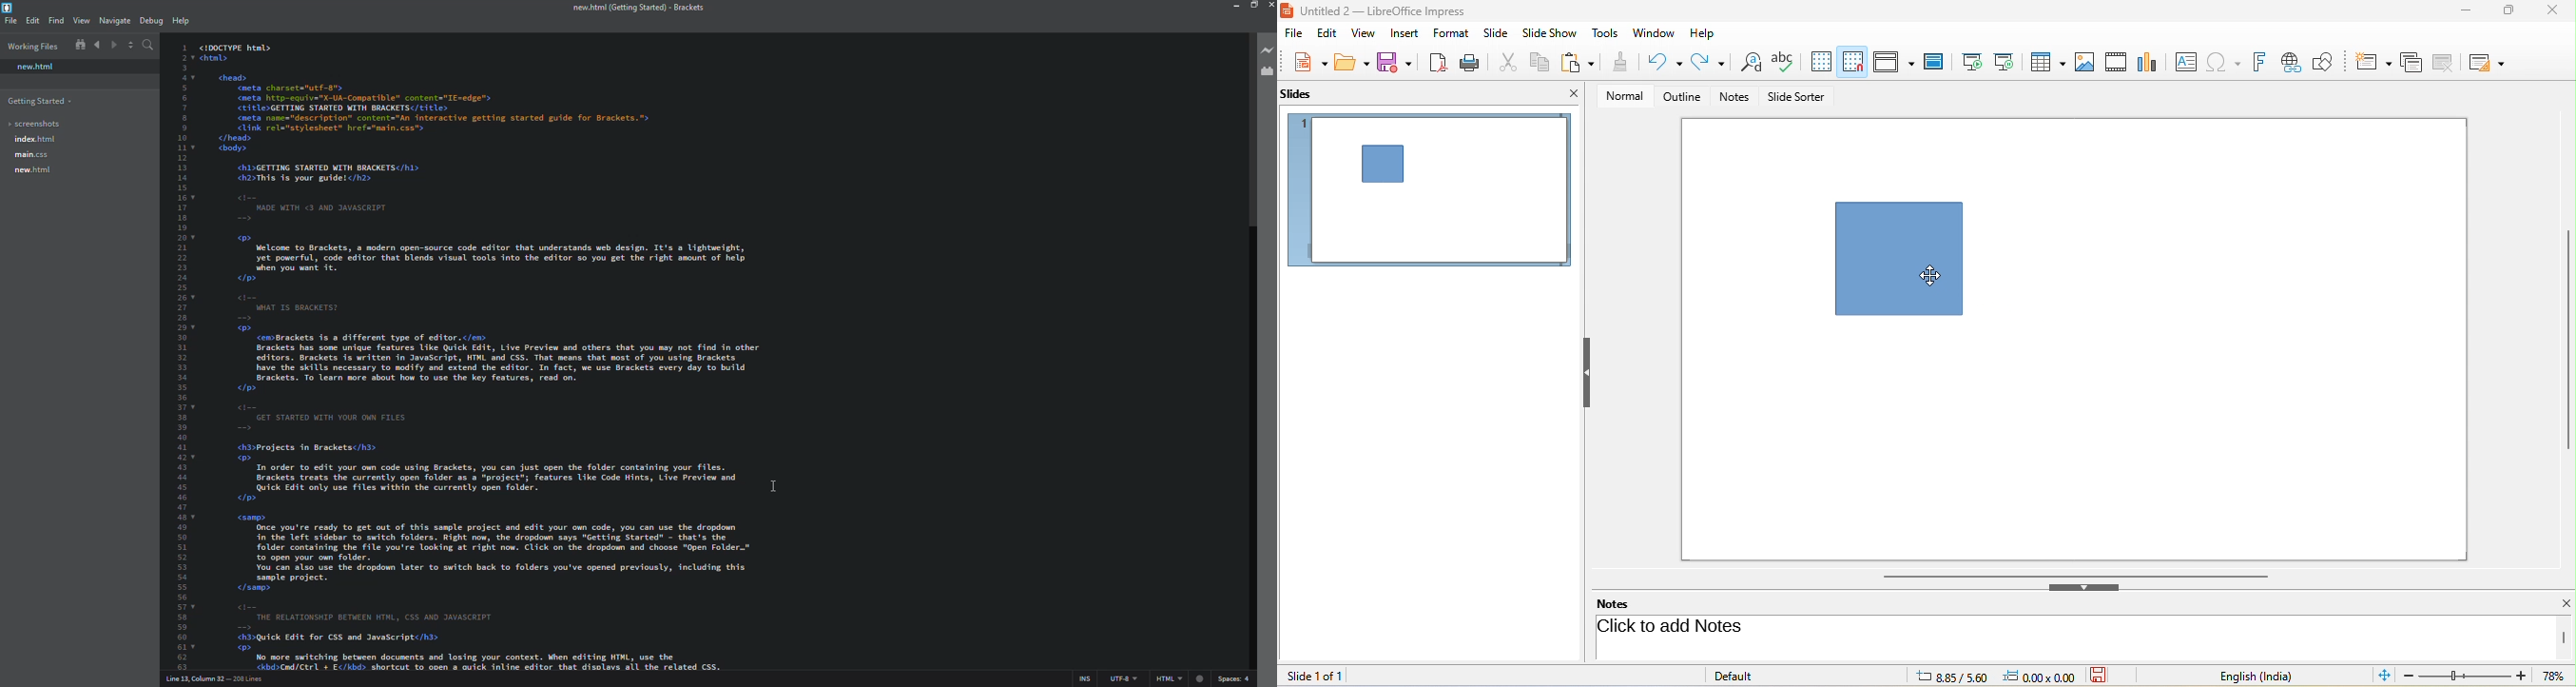  I want to click on edit, so click(32, 21).